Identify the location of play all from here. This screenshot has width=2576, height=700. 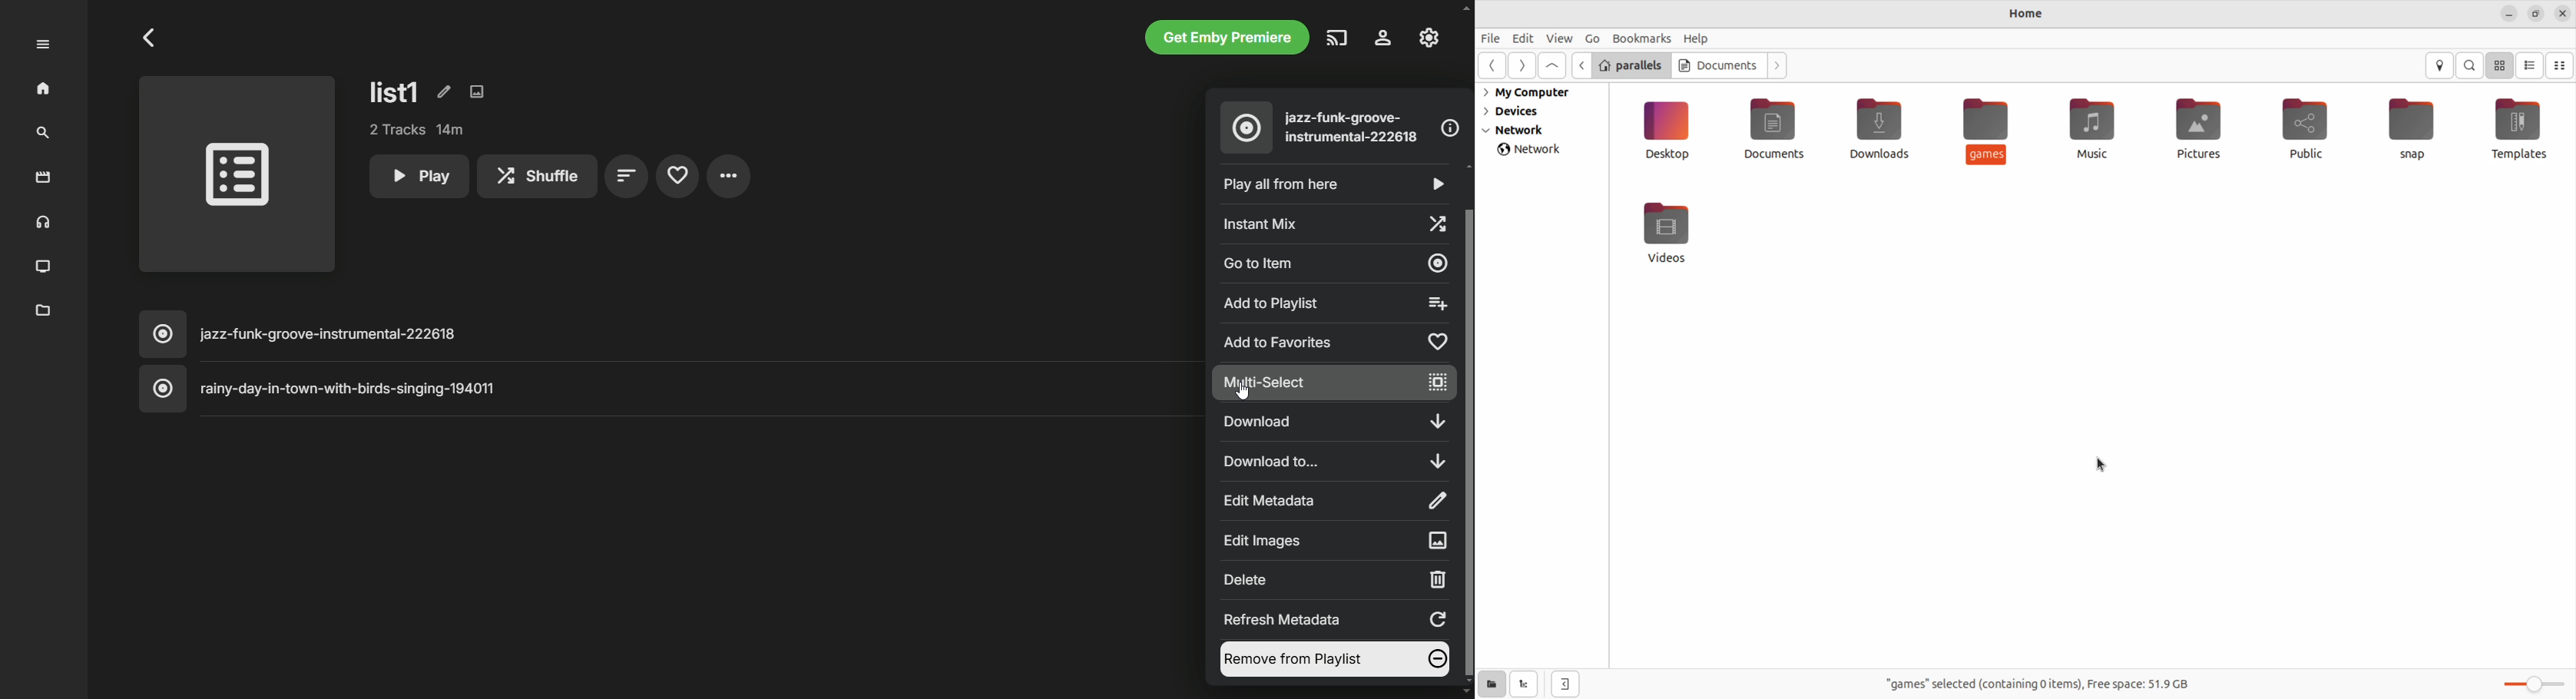
(1331, 184).